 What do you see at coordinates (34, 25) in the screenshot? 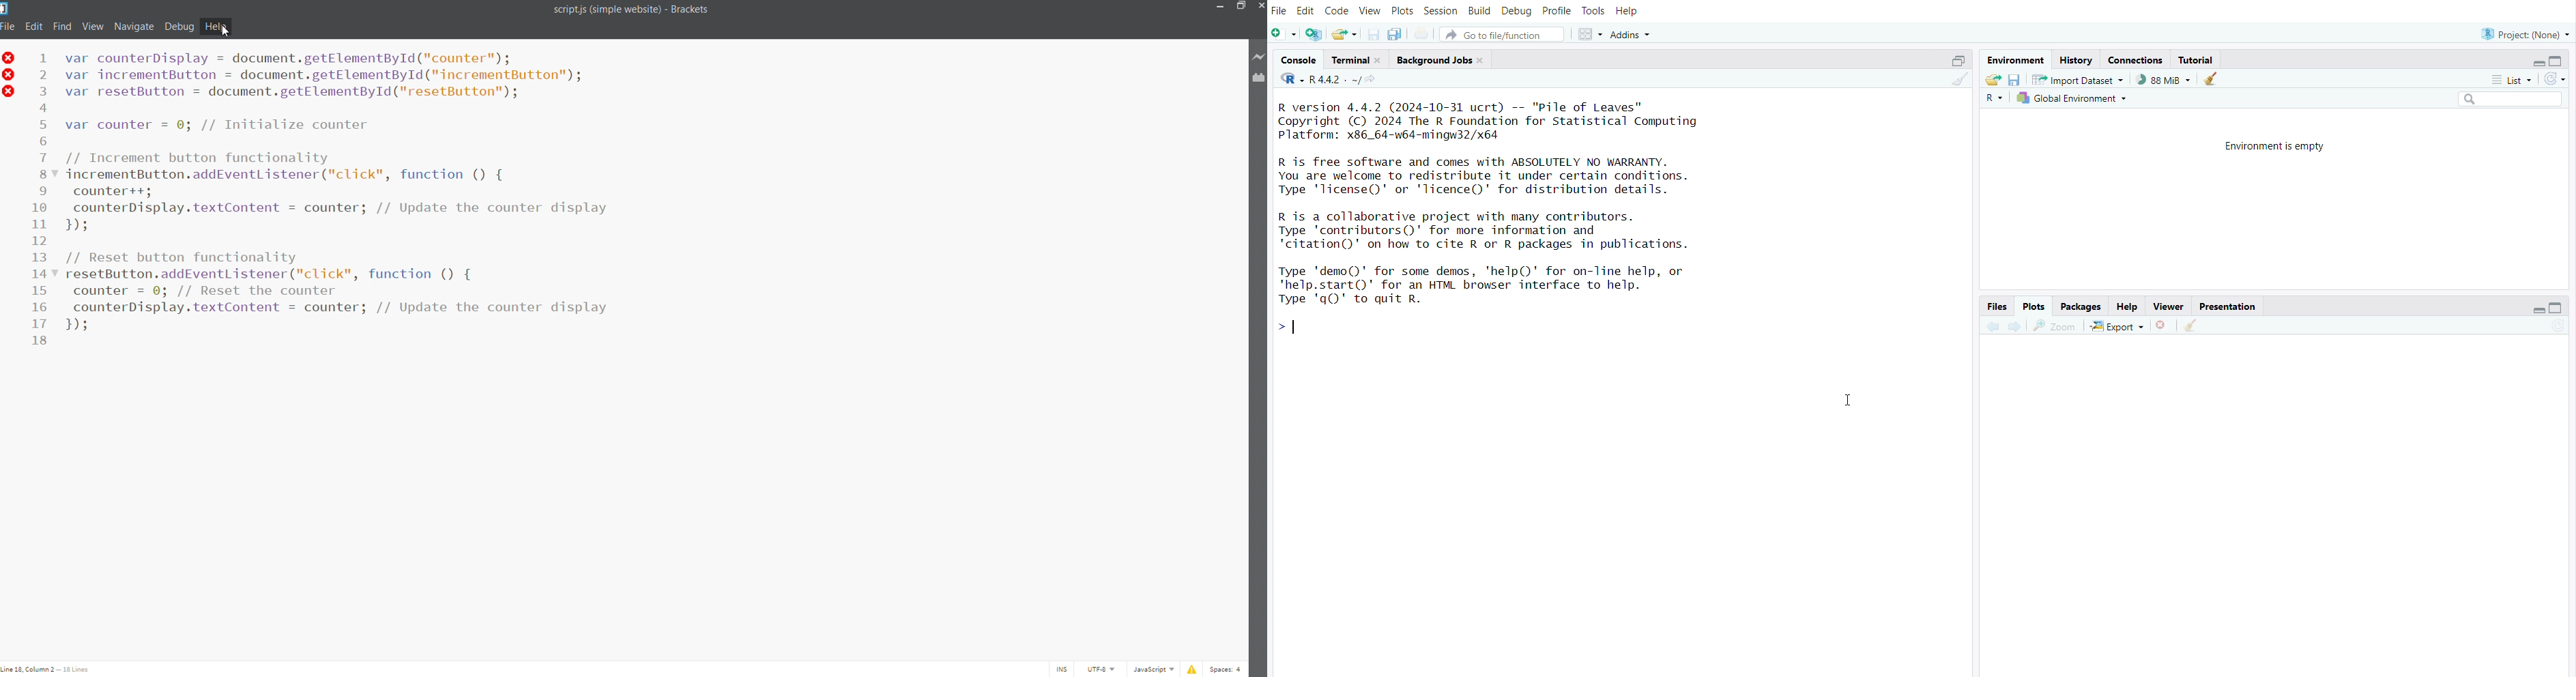
I see `edit ` at bounding box center [34, 25].